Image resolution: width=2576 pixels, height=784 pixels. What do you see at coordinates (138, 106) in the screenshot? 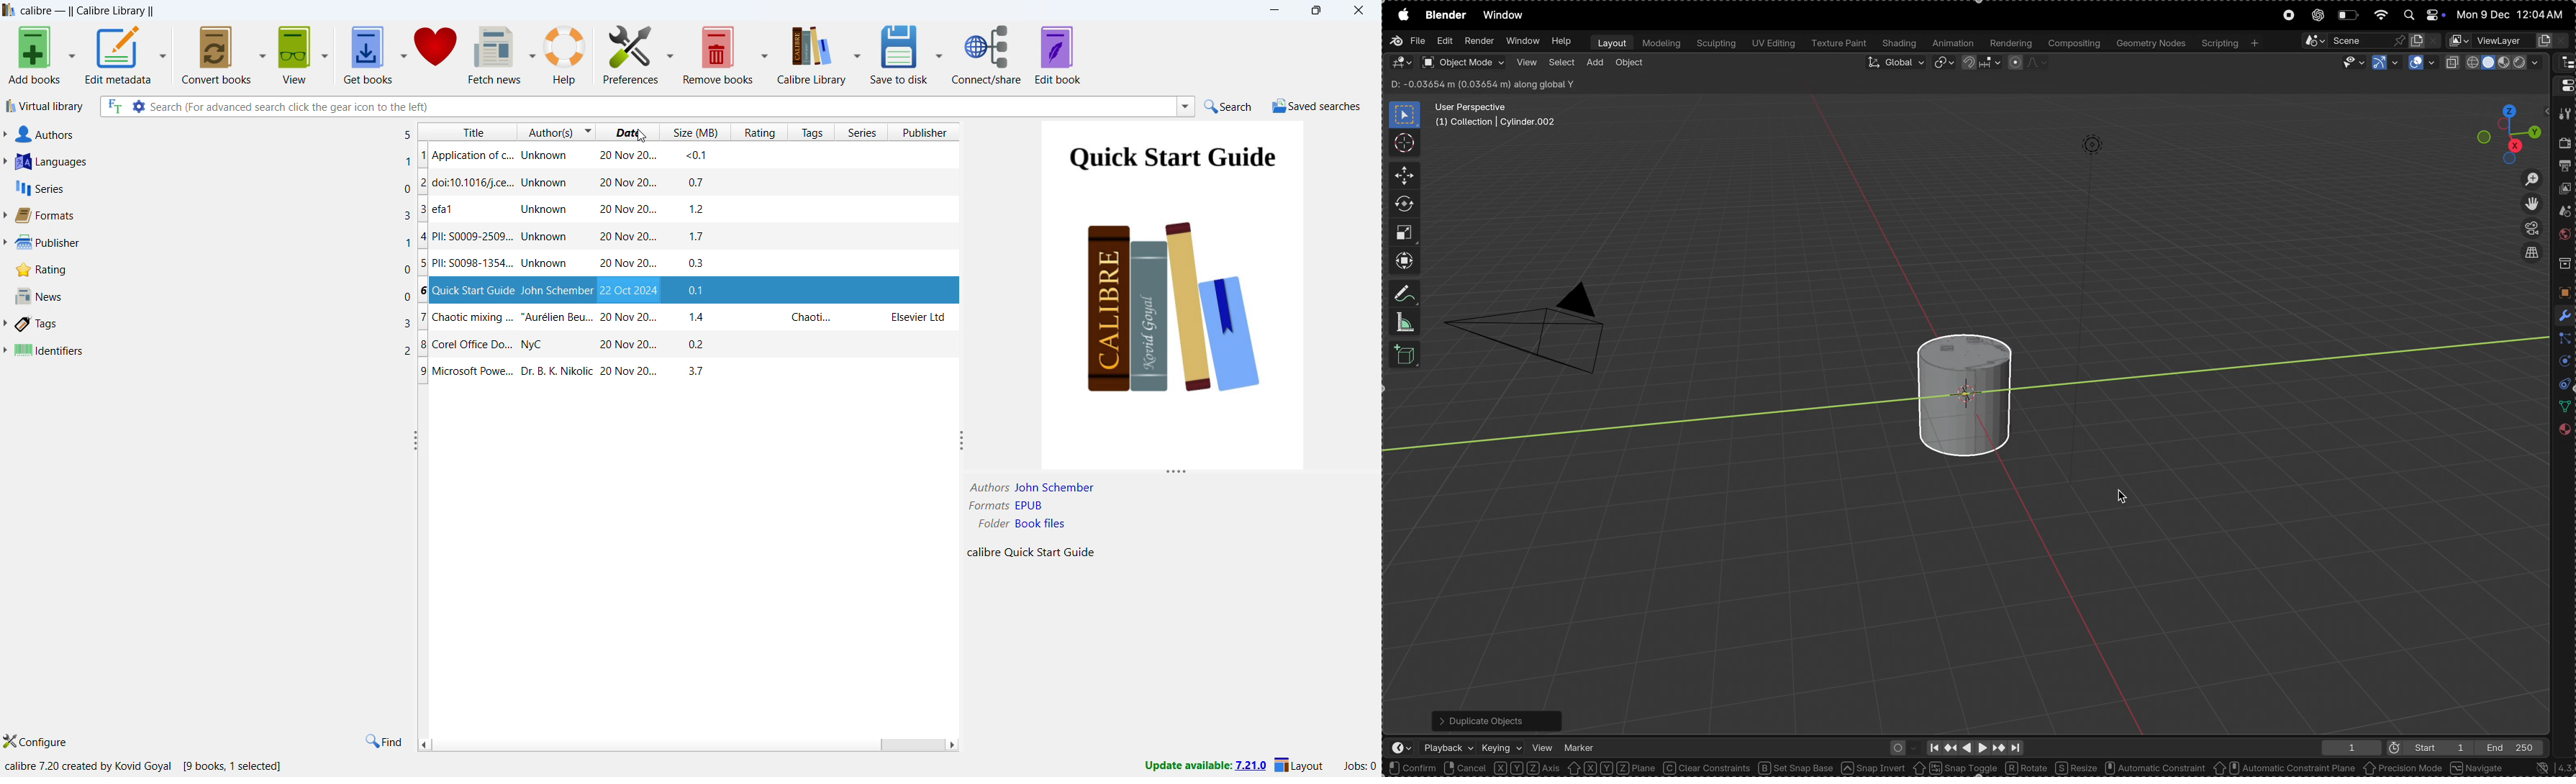
I see `advanced serach` at bounding box center [138, 106].